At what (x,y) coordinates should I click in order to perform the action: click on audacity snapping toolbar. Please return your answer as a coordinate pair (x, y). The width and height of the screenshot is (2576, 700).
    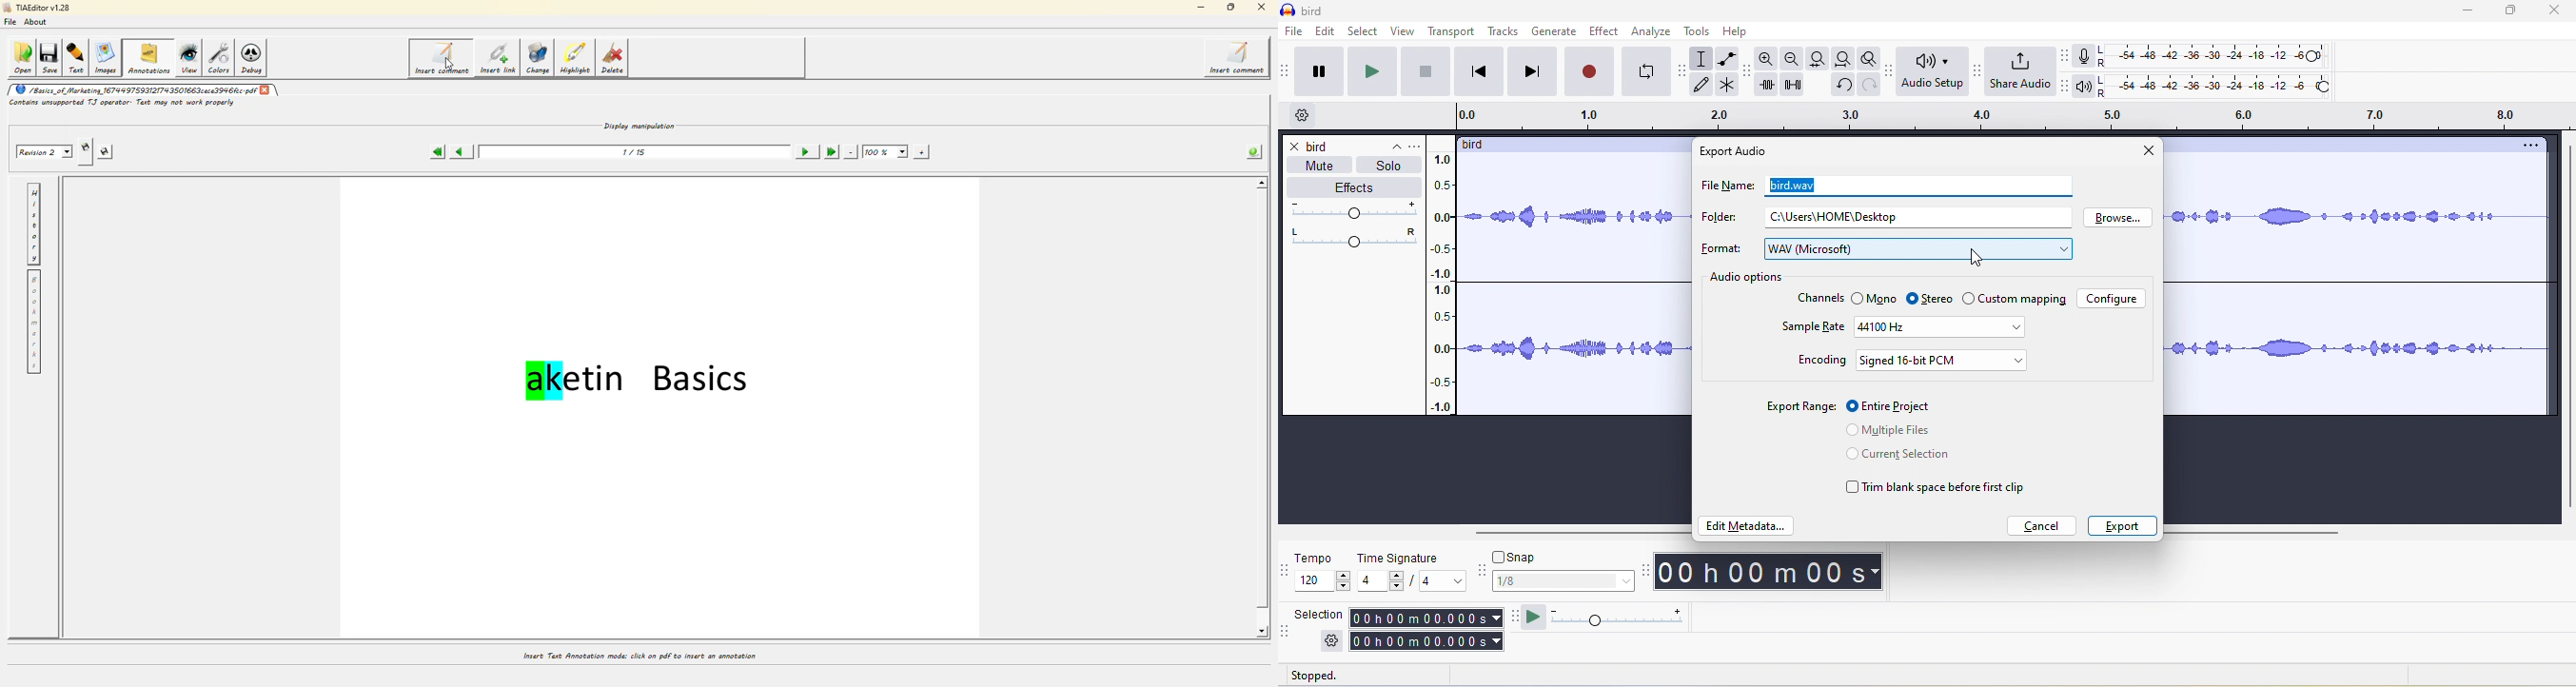
    Looking at the image, I should click on (1485, 574).